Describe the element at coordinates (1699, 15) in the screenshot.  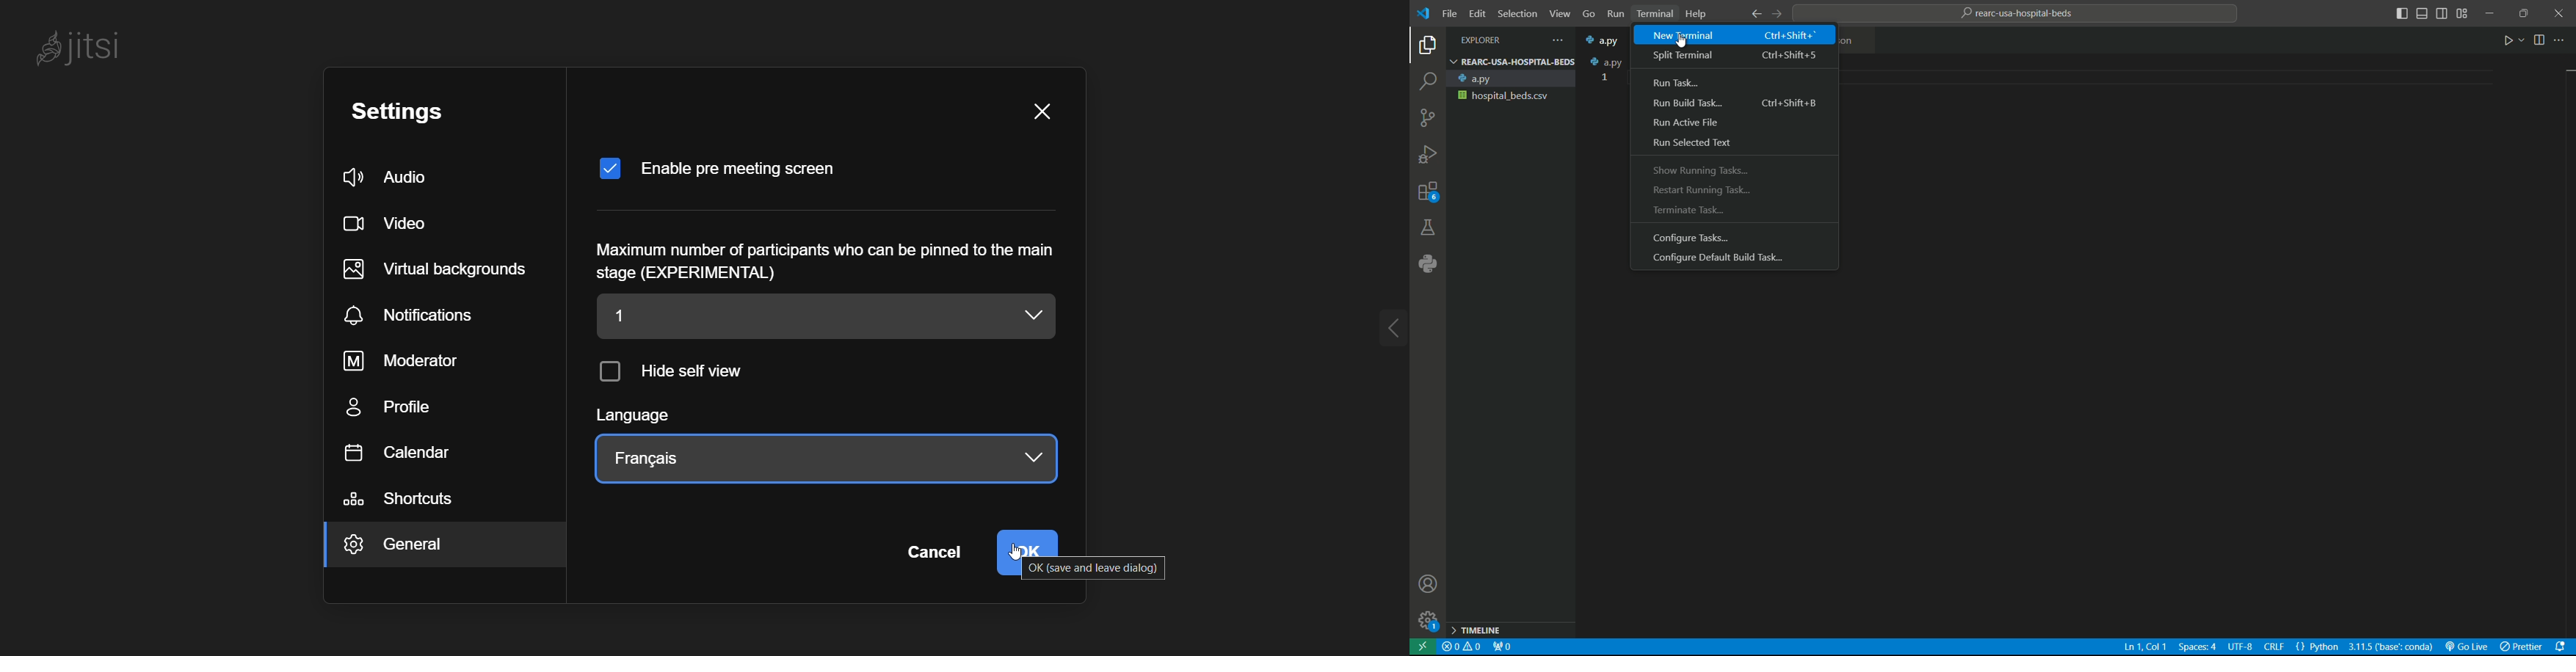
I see `help menu` at that location.